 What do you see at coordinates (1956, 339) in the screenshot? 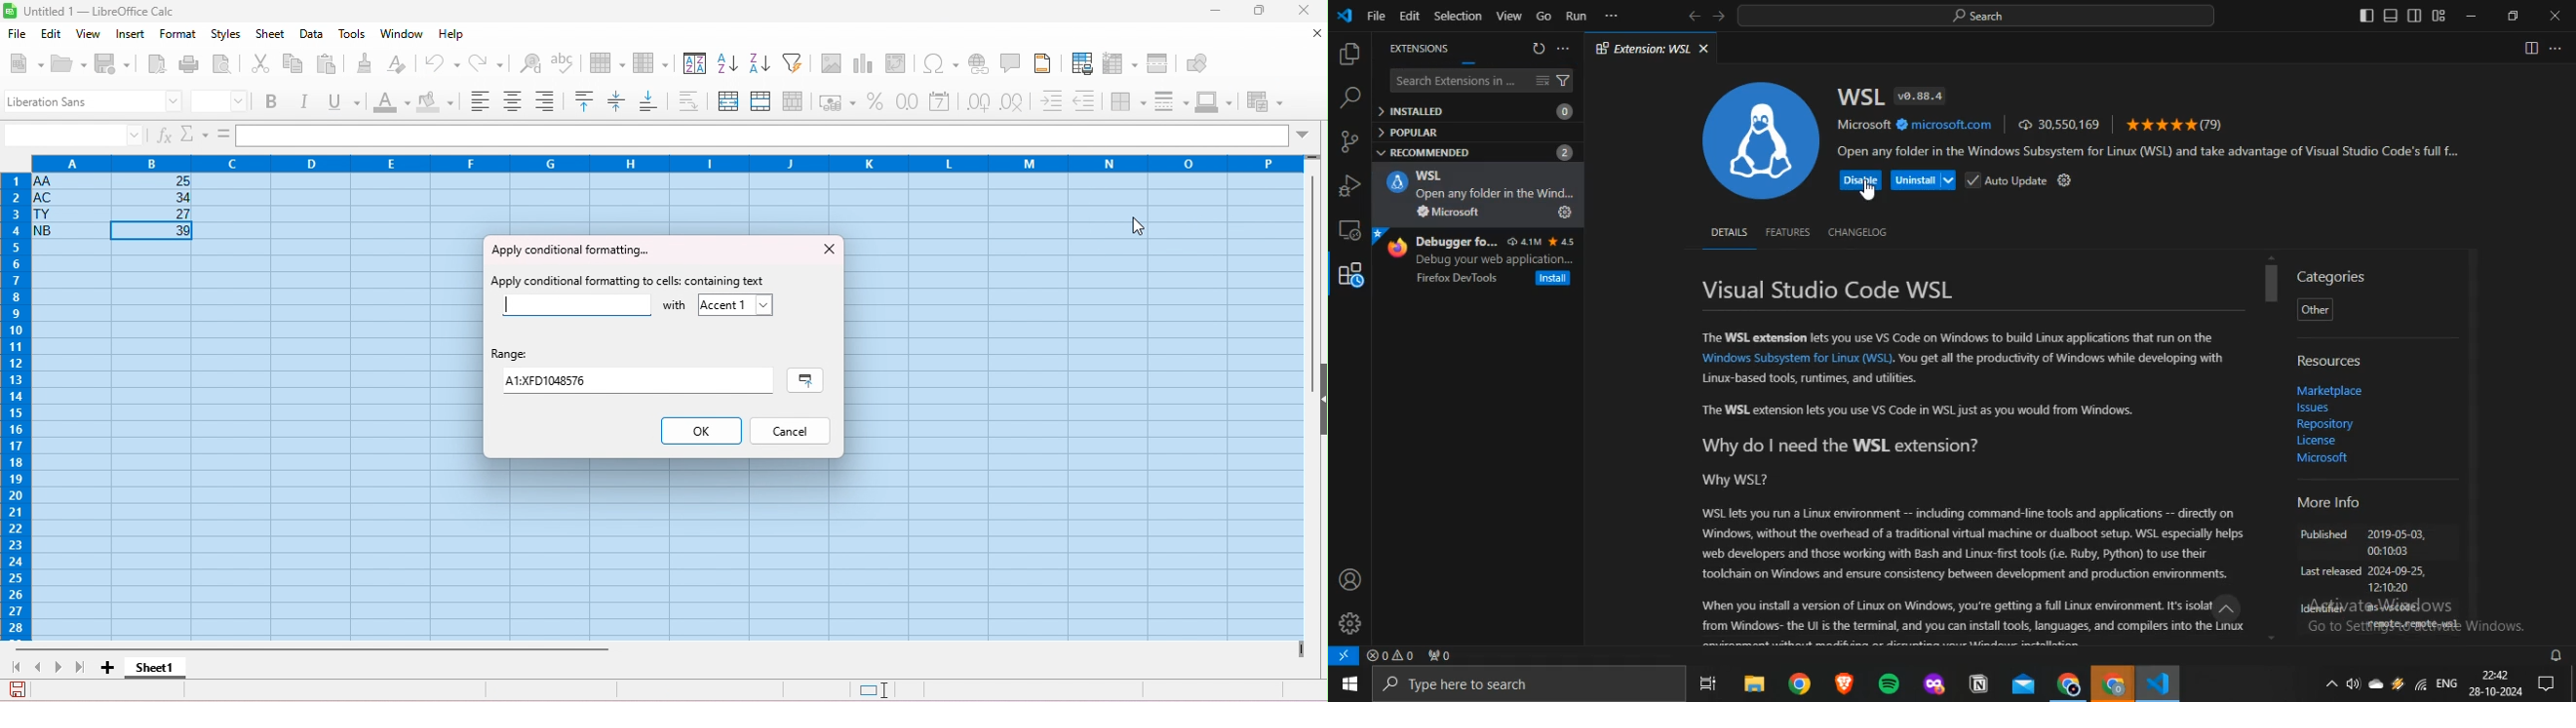
I see `The WSL extension lets you use VS Code on Windows to build Linux applications that run on the` at bounding box center [1956, 339].